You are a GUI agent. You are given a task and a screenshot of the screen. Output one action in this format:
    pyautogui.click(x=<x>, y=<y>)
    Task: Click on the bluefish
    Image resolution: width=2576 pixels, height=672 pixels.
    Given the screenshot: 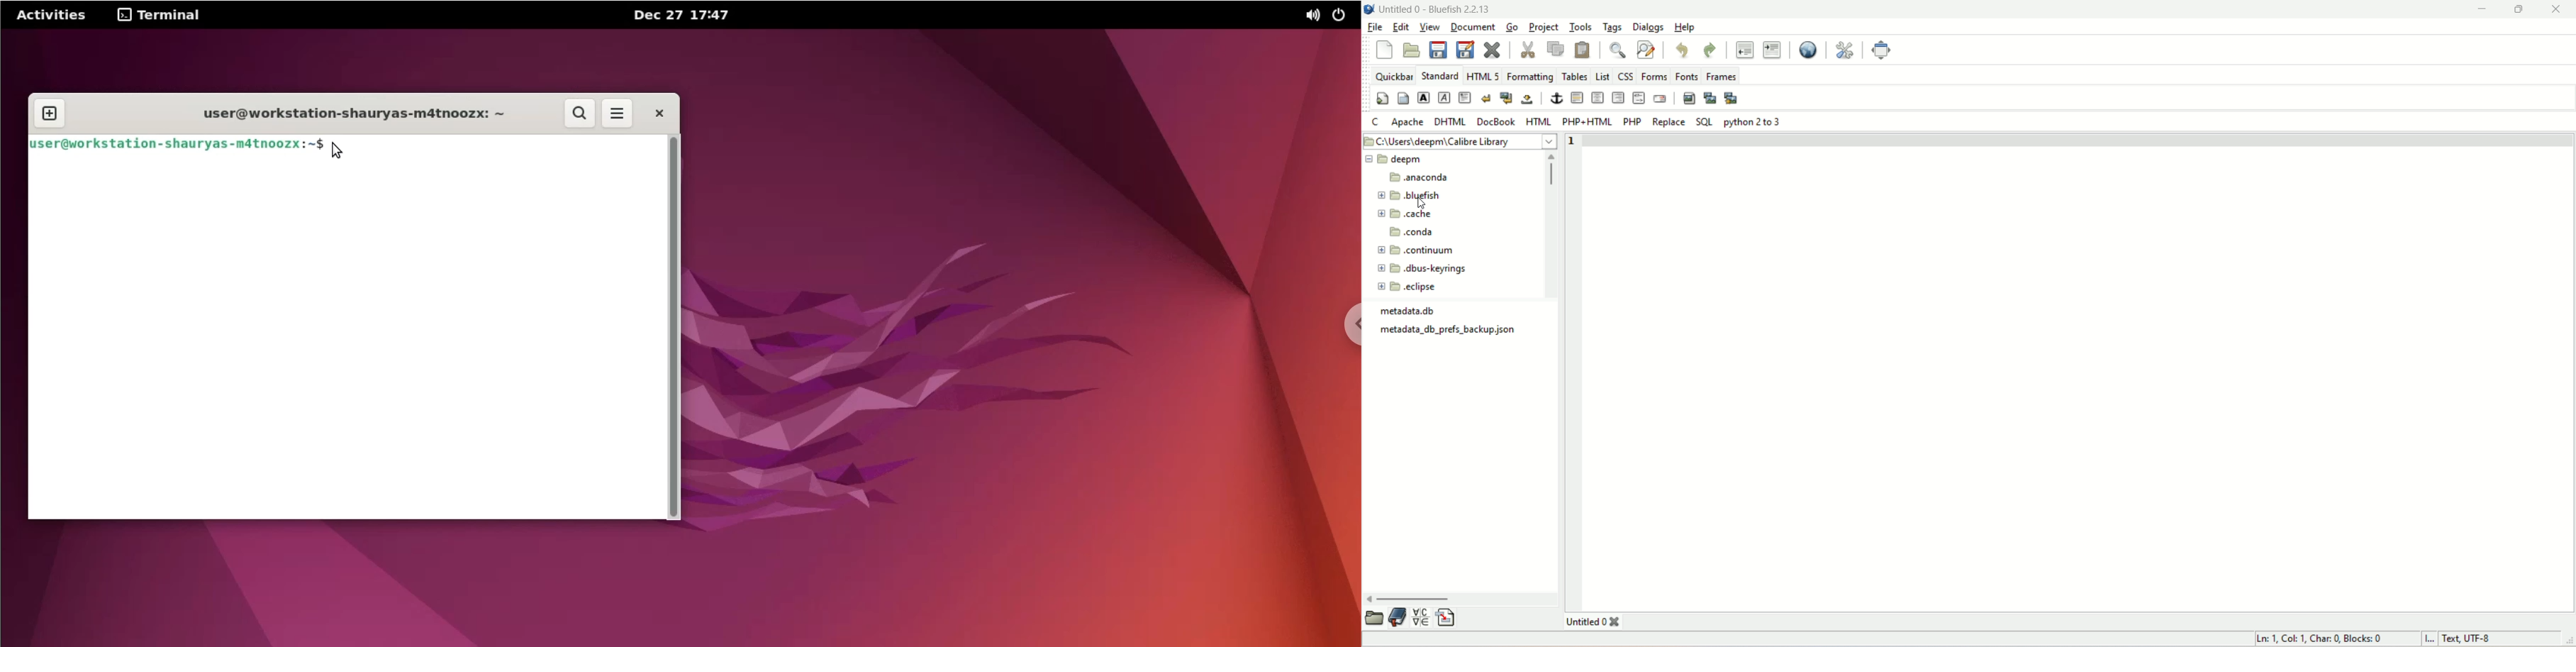 What is the action you would take?
    pyautogui.click(x=1414, y=195)
    